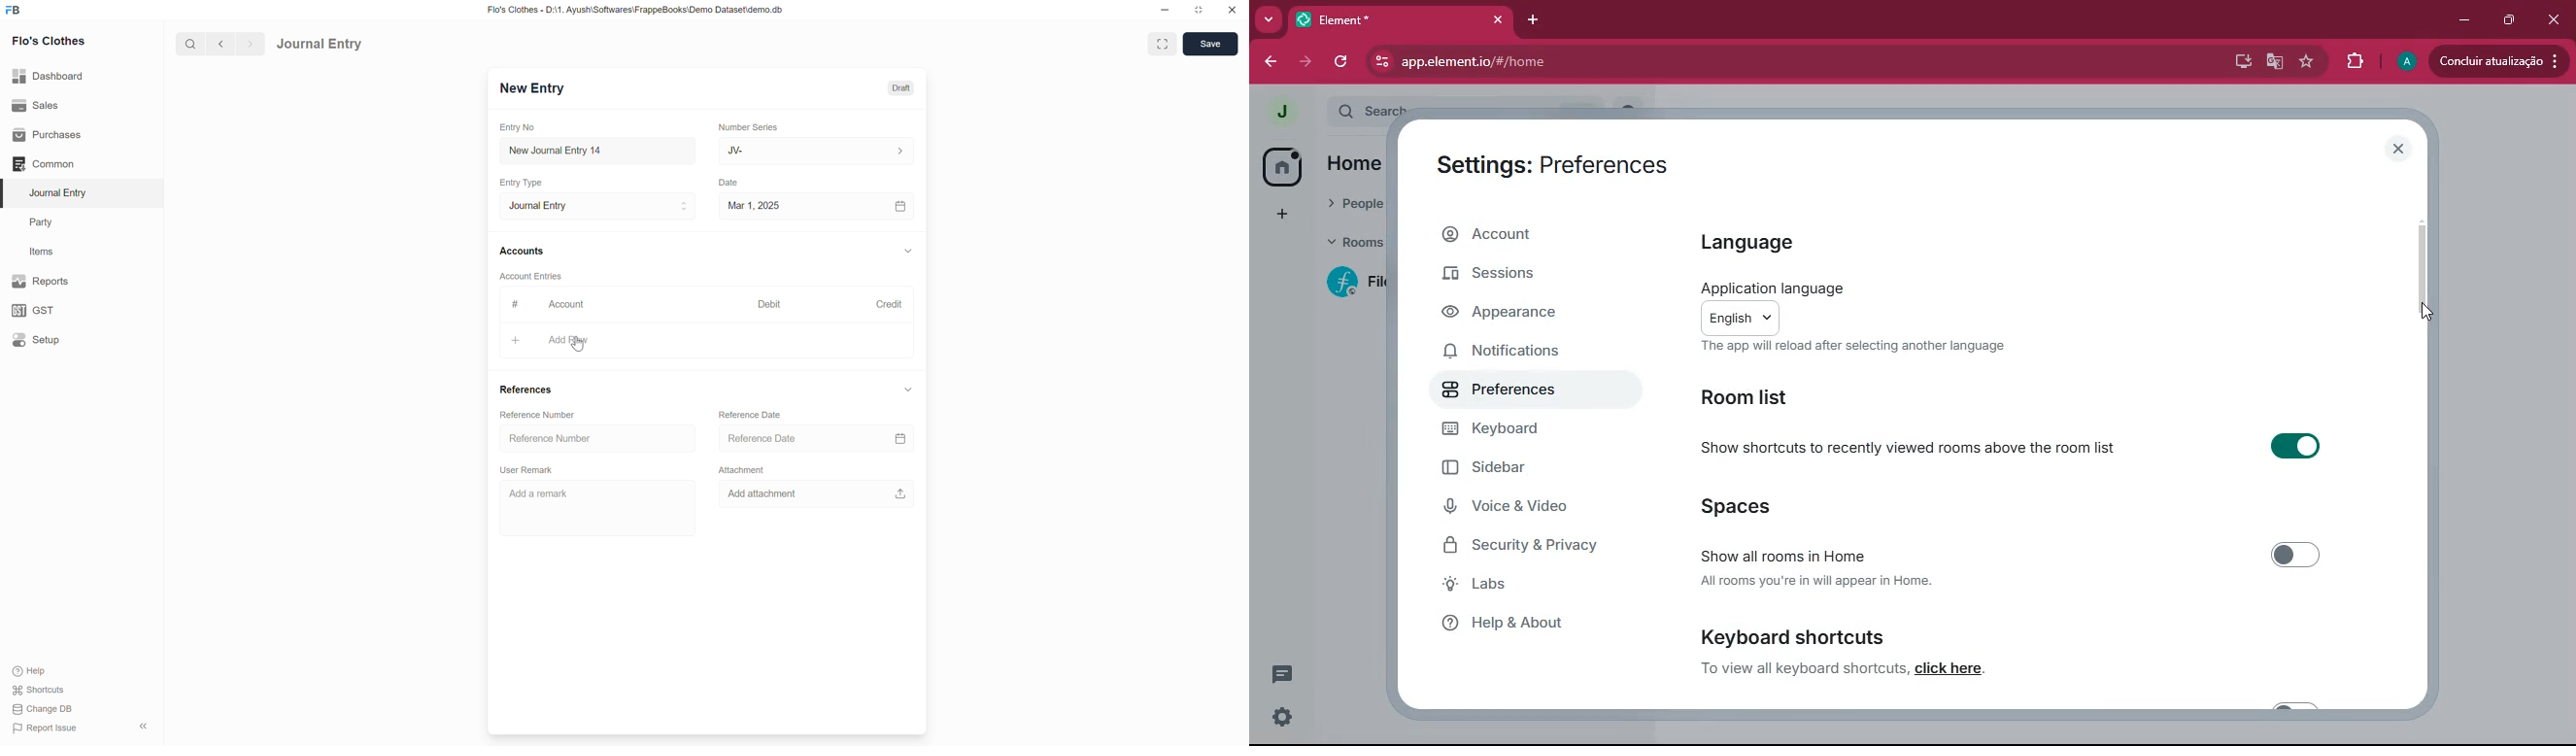  I want to click on Reference number, so click(548, 414).